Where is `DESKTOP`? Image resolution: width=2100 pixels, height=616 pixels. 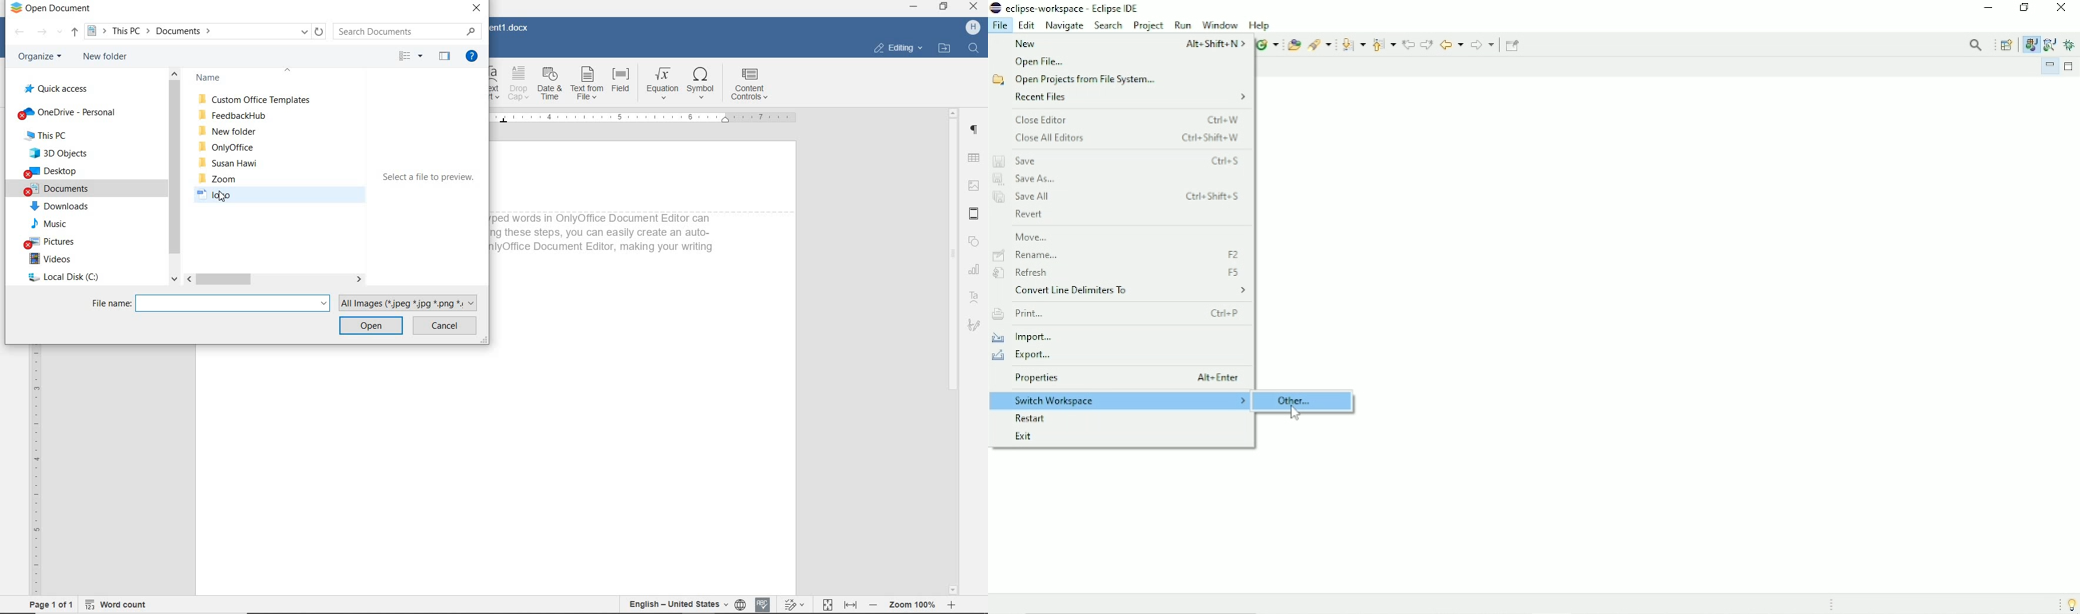
DESKTOP is located at coordinates (54, 172).